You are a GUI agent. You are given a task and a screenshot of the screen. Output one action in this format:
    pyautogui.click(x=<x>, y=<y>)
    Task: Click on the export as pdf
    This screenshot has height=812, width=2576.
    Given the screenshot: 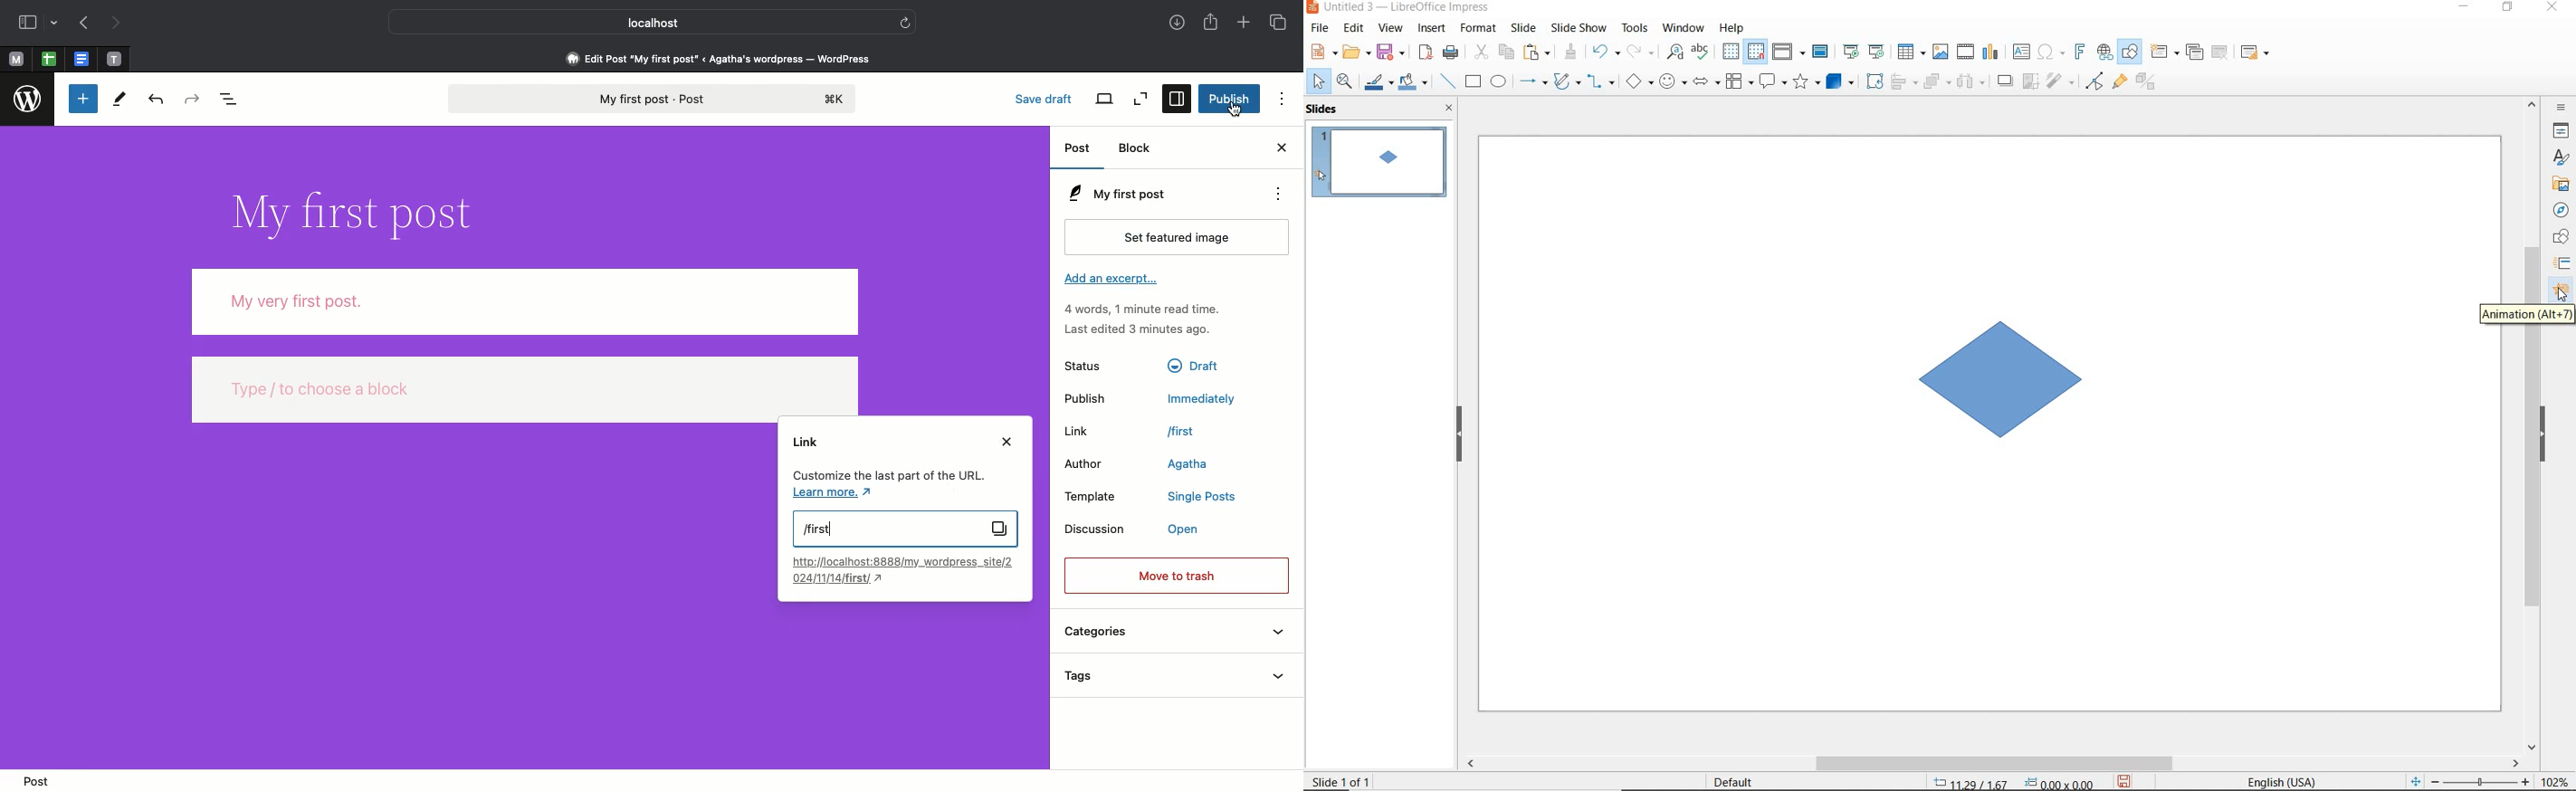 What is the action you would take?
    pyautogui.click(x=1425, y=52)
    